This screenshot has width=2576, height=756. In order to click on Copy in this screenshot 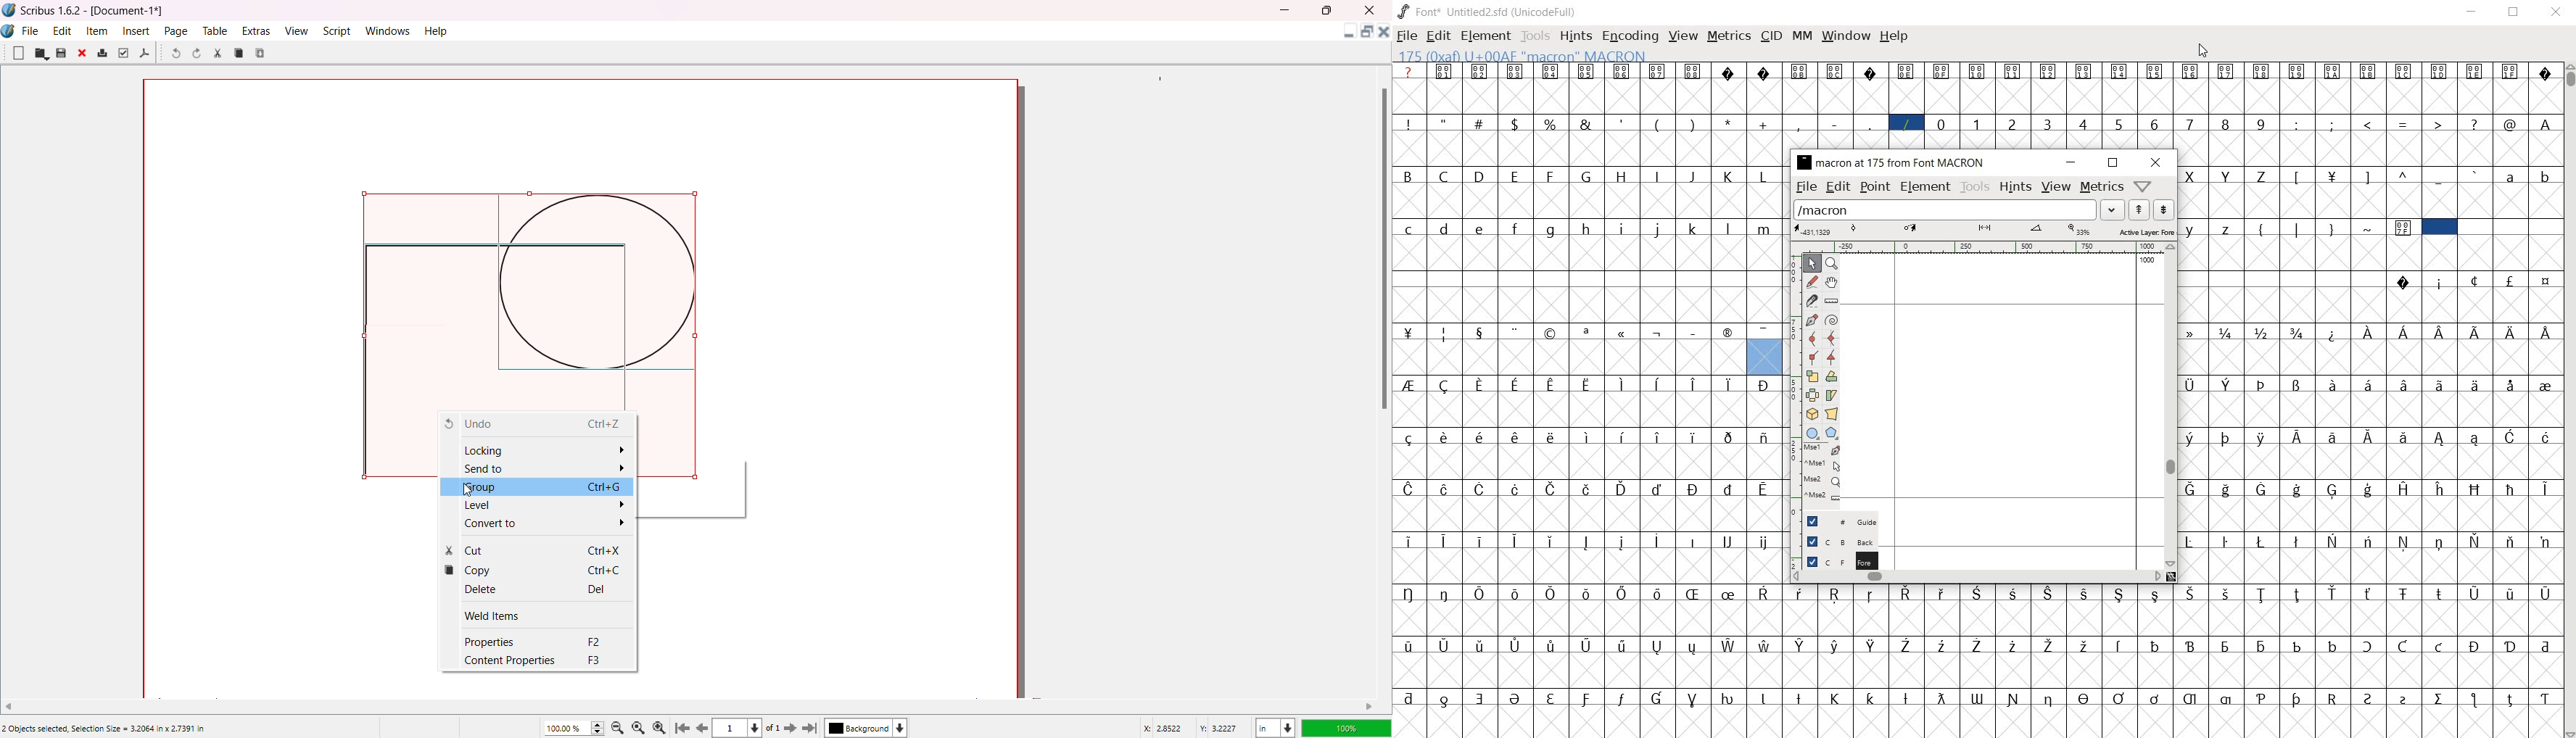, I will do `click(536, 572)`.